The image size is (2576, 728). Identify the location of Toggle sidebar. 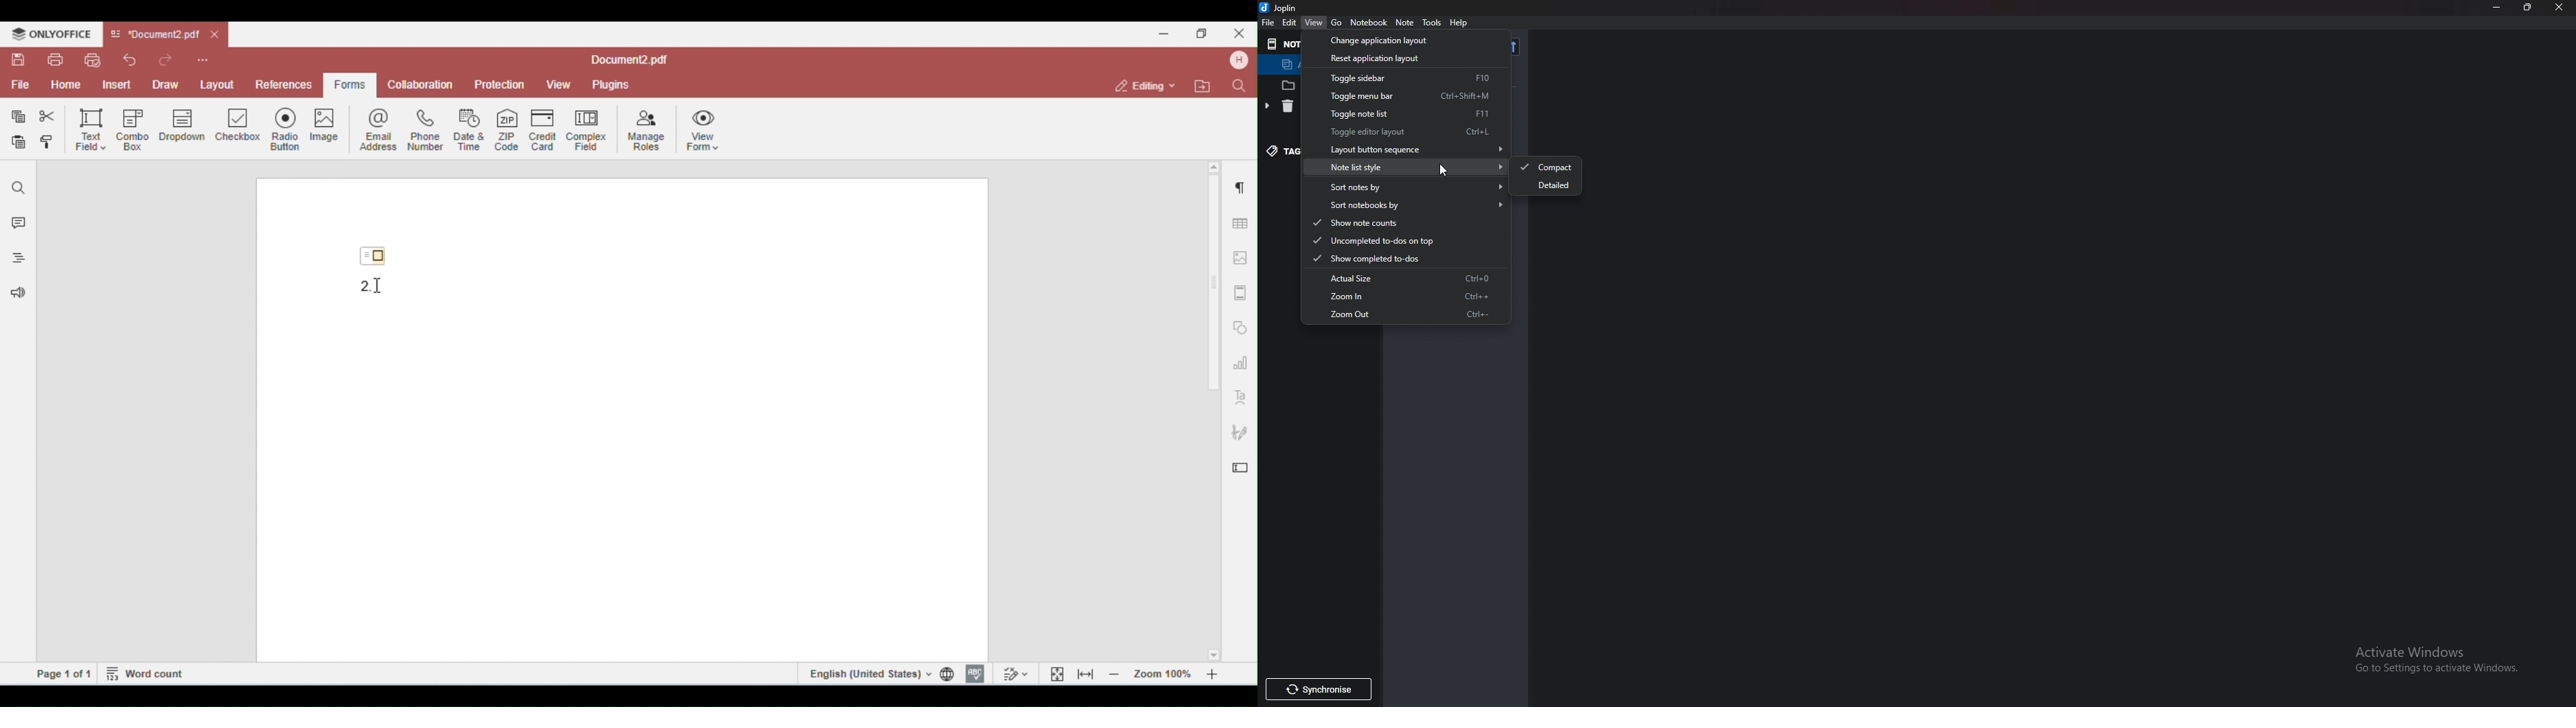
(1422, 78).